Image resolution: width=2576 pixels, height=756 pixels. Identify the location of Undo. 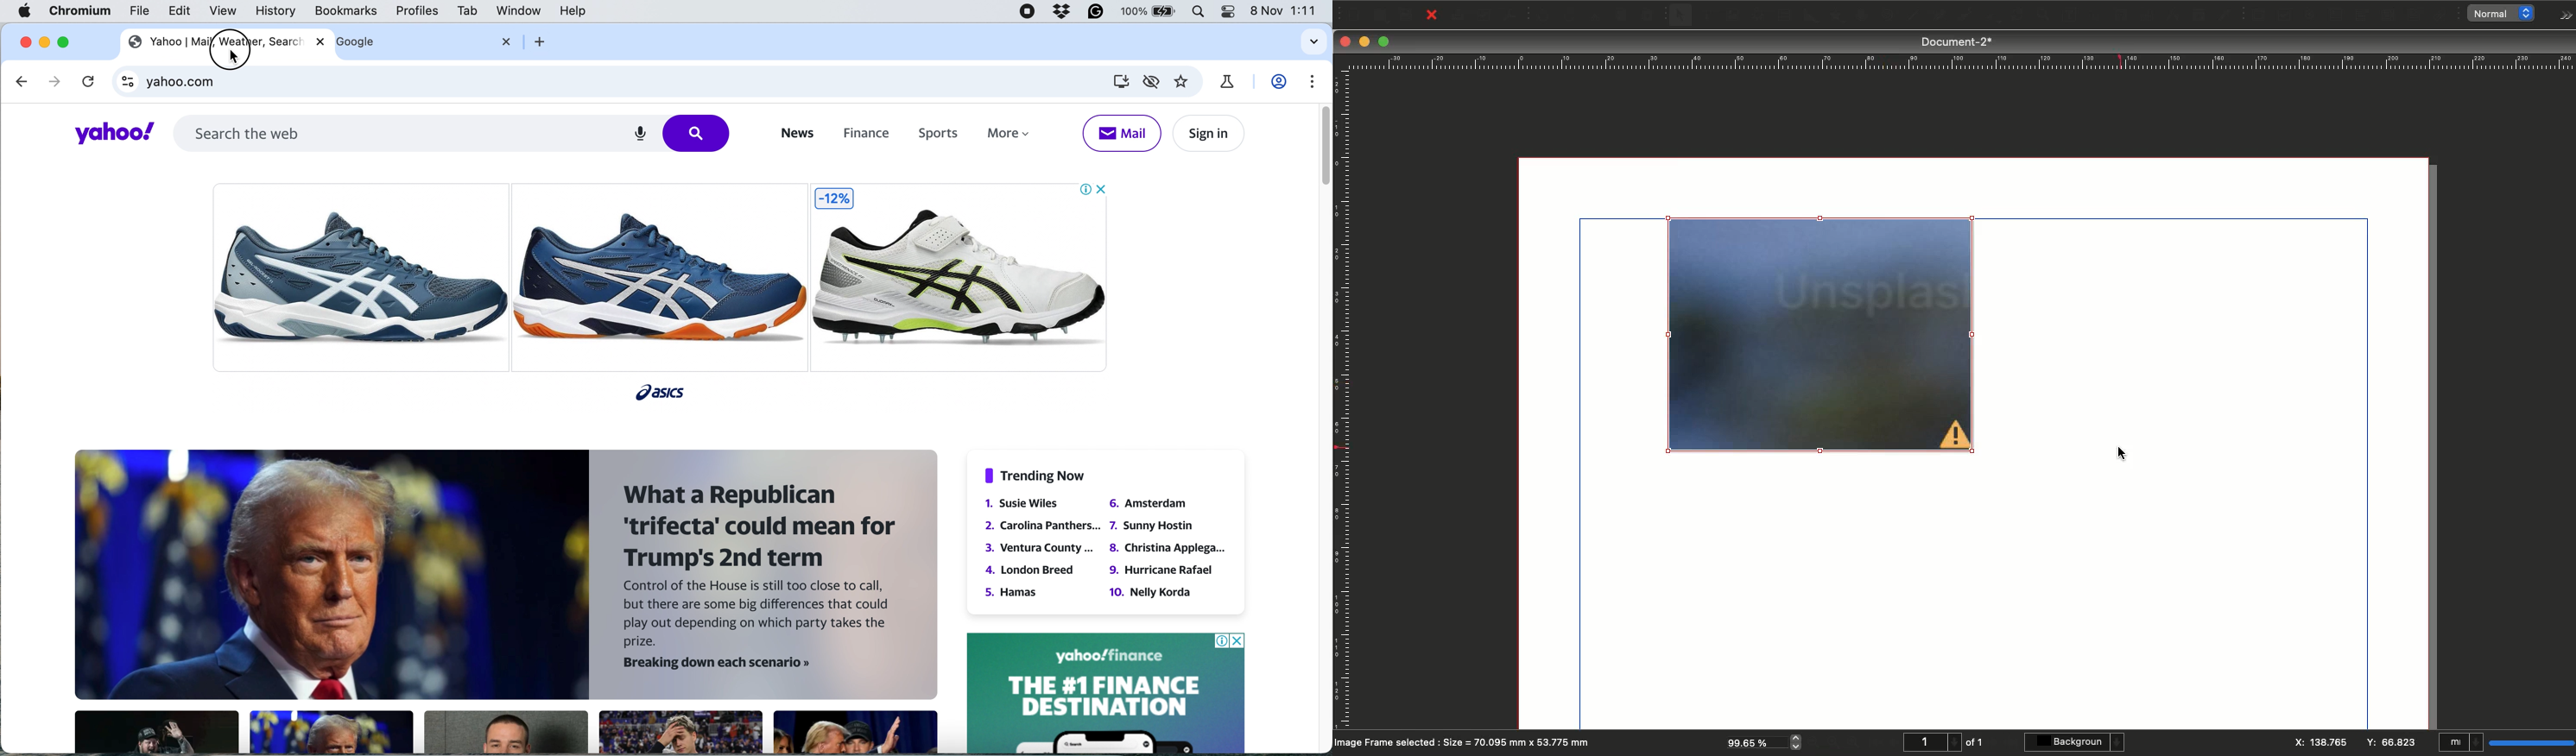
(1543, 16).